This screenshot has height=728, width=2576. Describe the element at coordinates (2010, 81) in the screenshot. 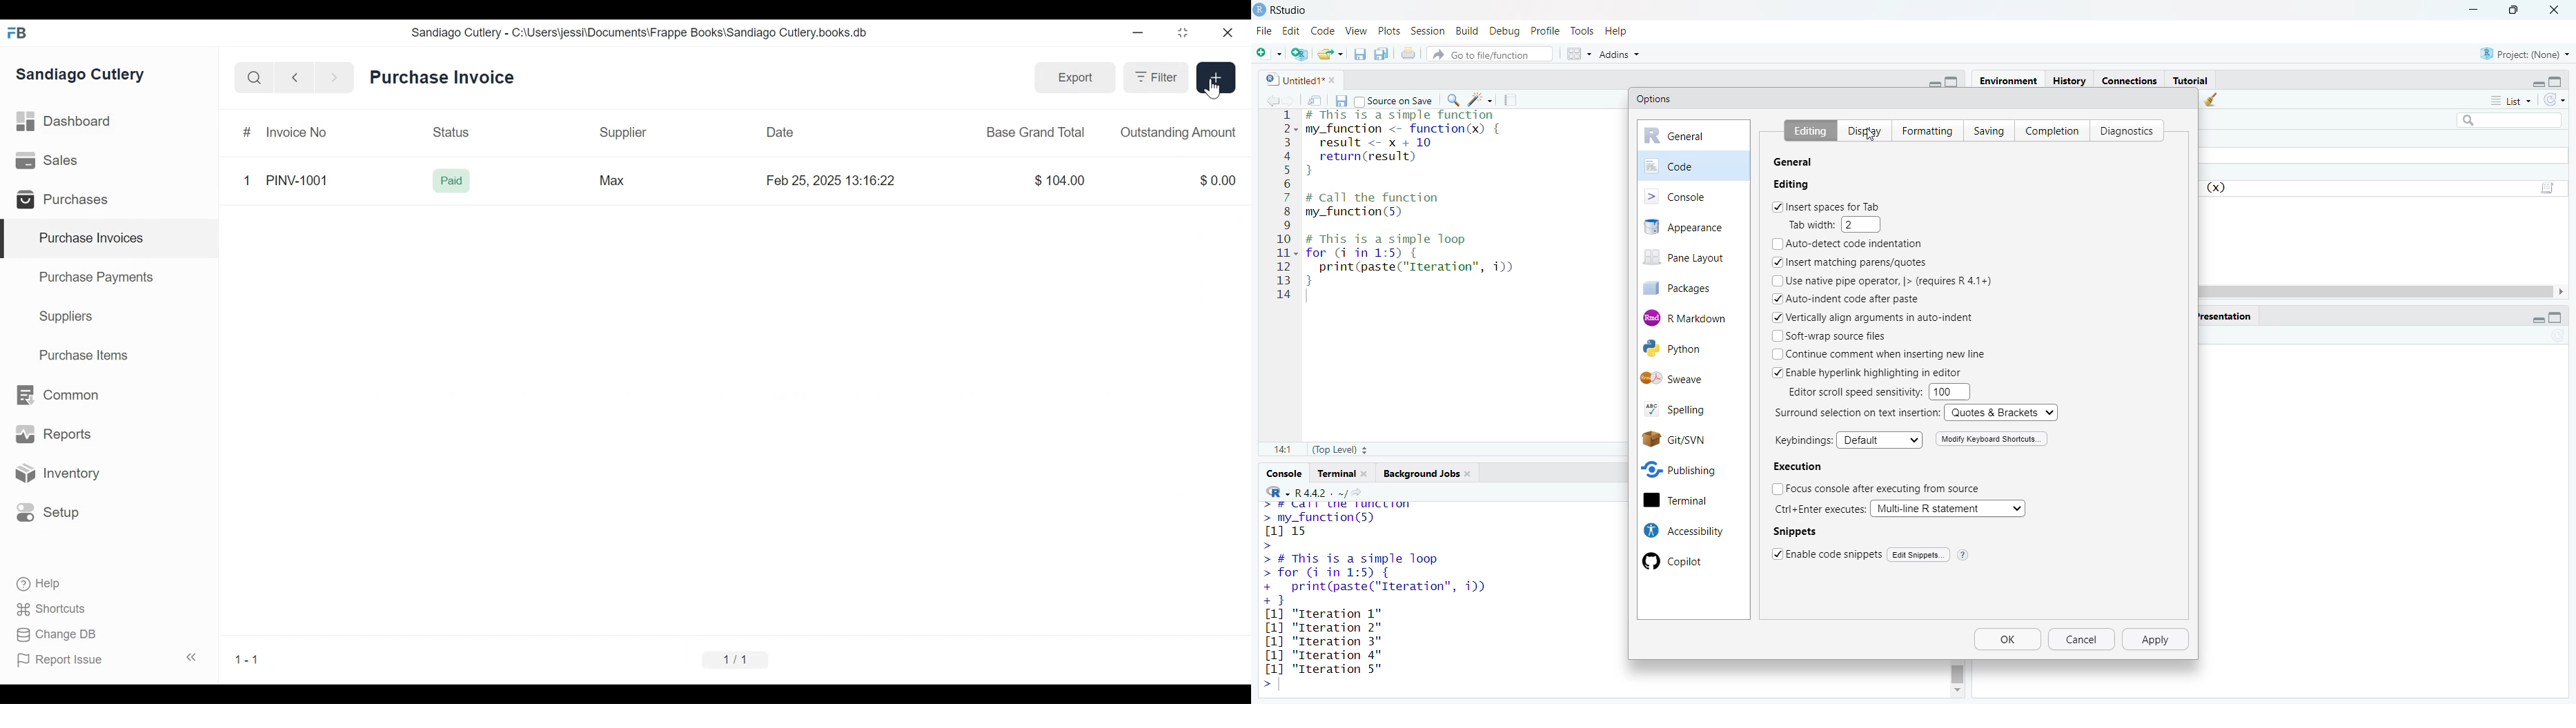

I see `environment` at that location.